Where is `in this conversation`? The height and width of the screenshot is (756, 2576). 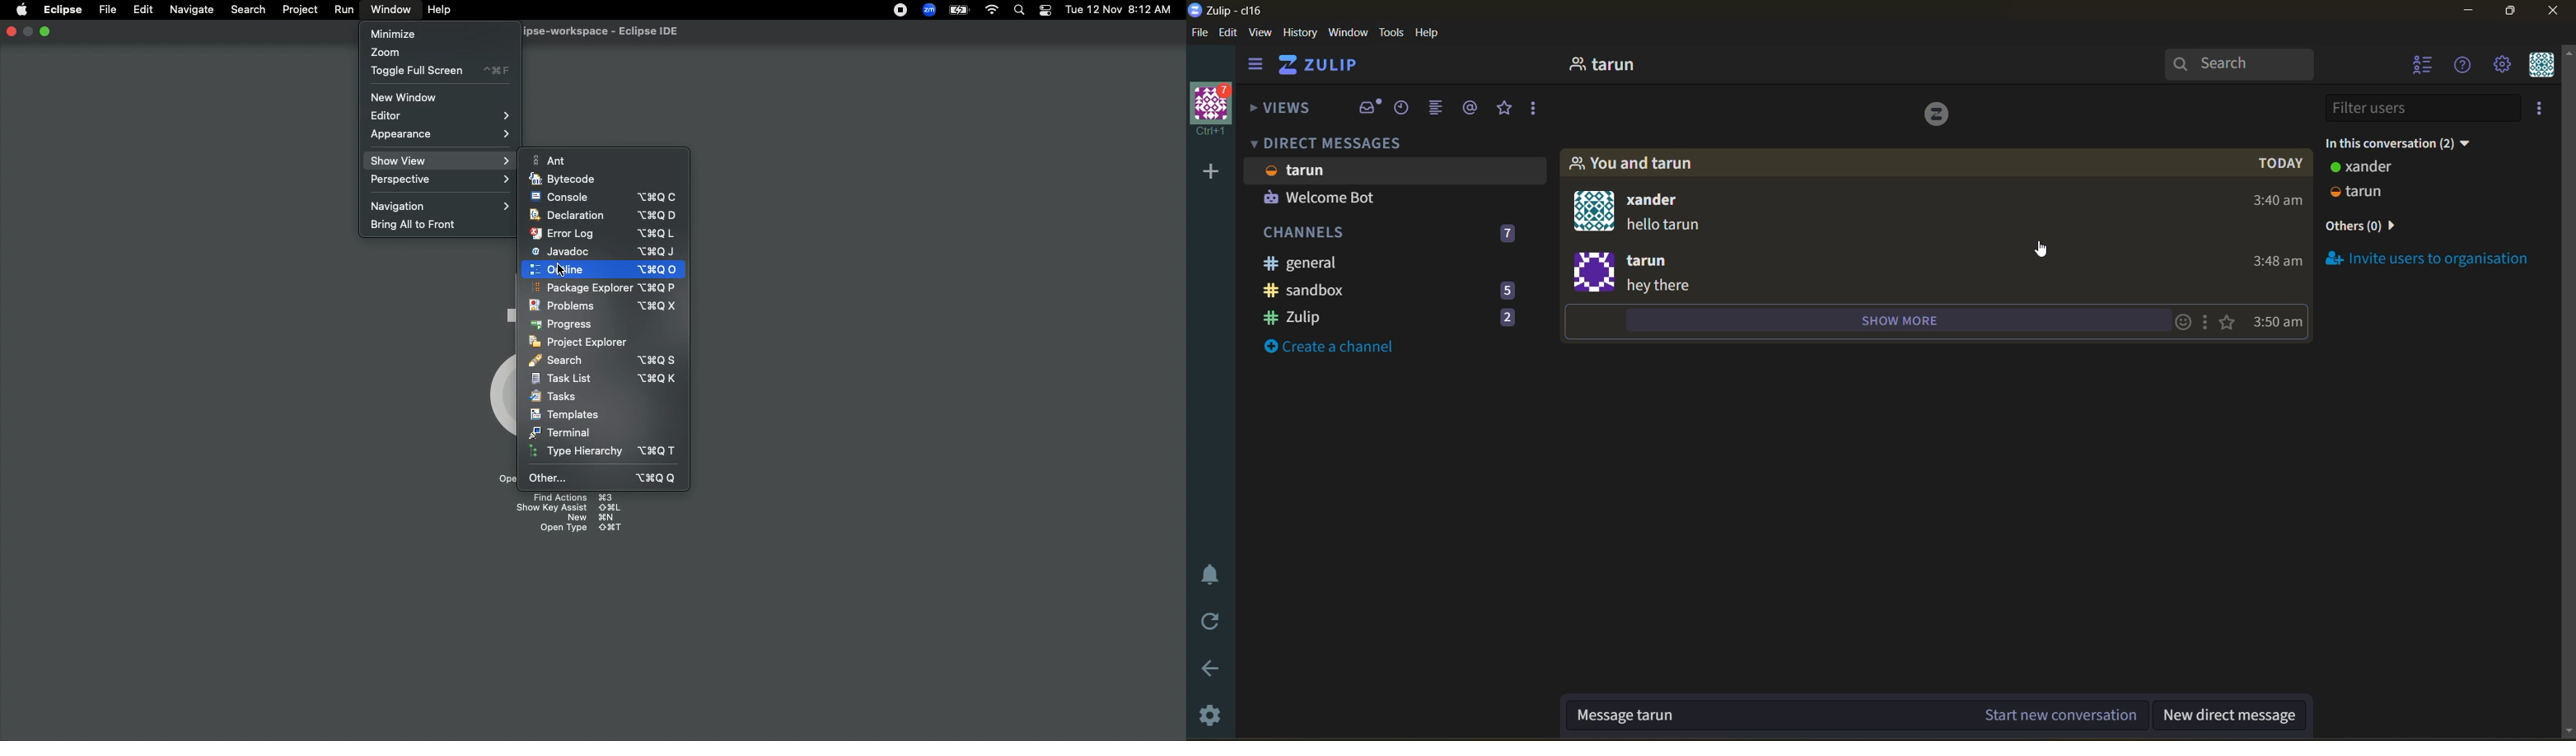
in this conversation is located at coordinates (2406, 143).